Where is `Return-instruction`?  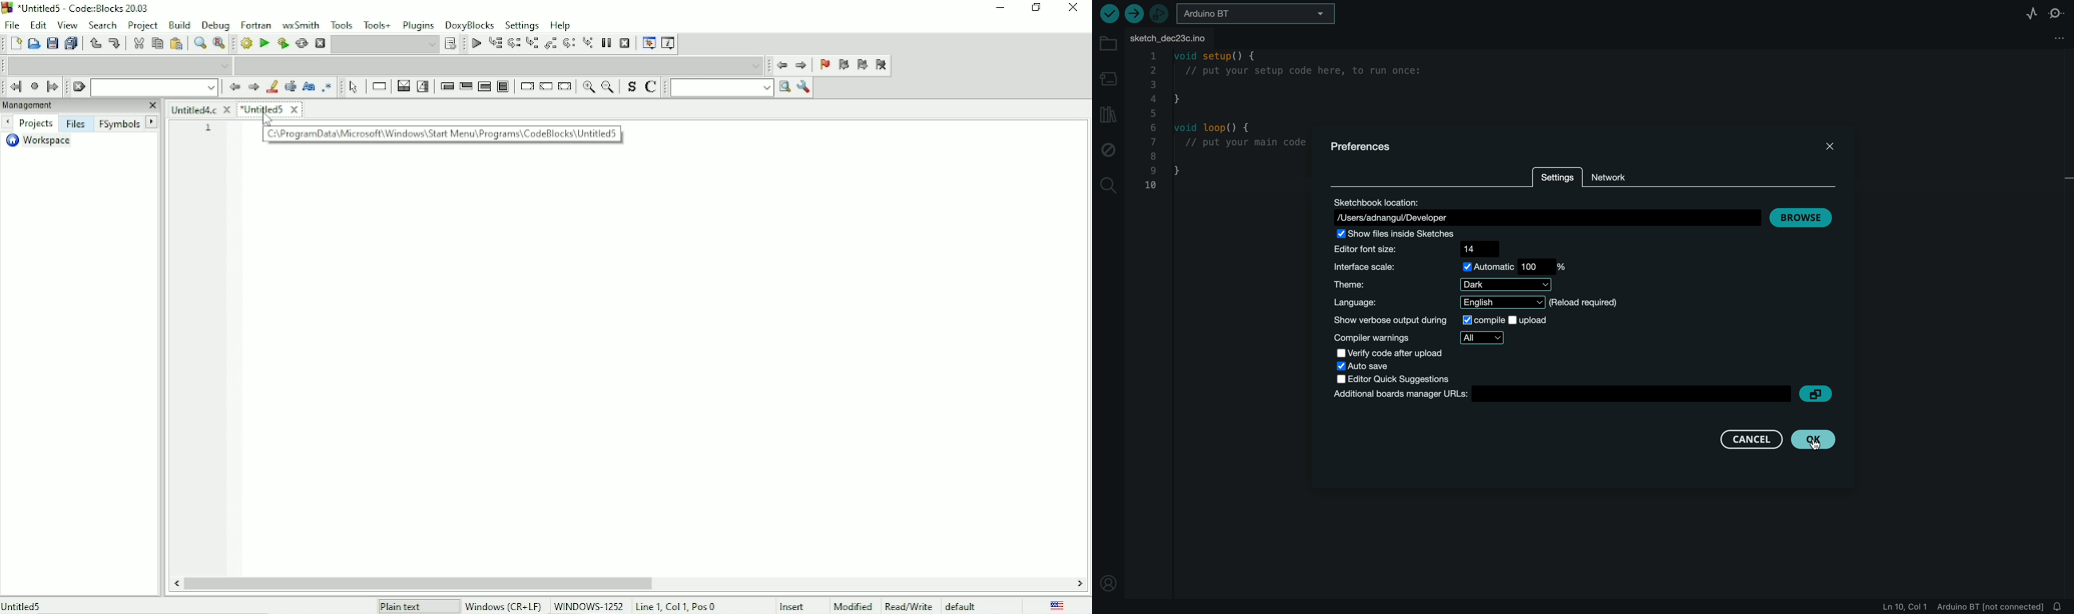 Return-instruction is located at coordinates (565, 86).